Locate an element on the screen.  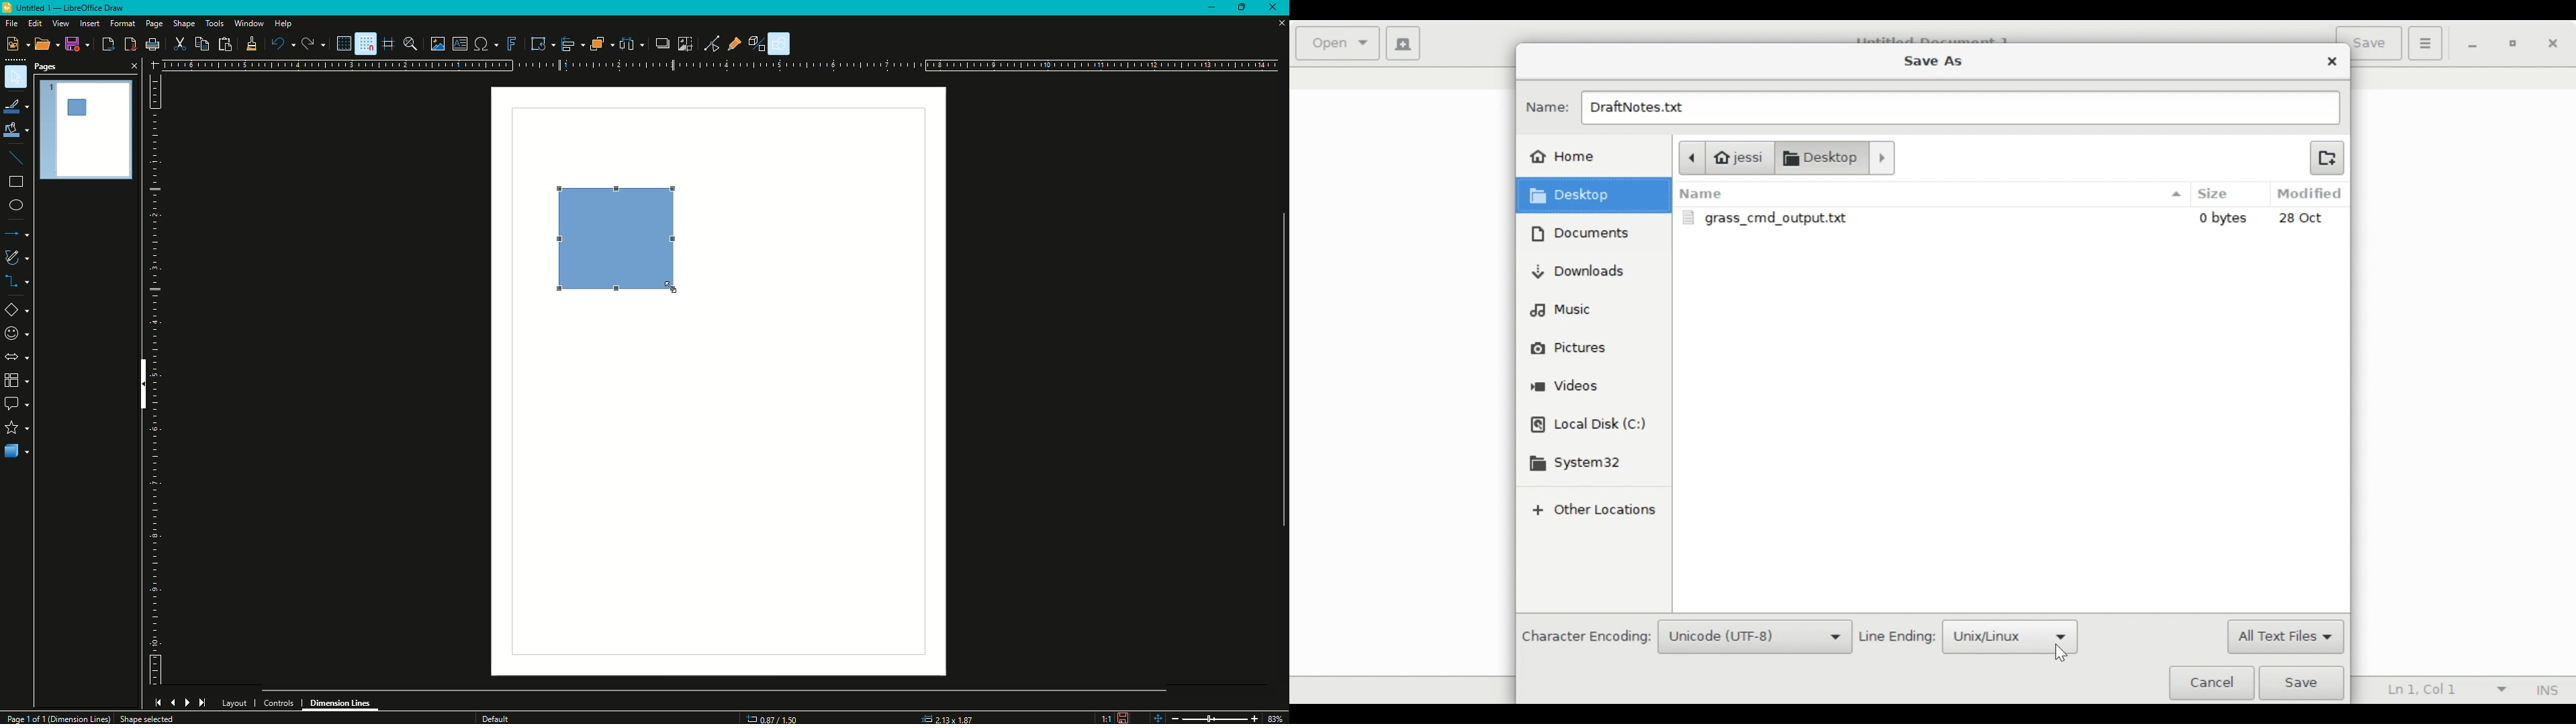
All Text Files is located at coordinates (2285, 638).